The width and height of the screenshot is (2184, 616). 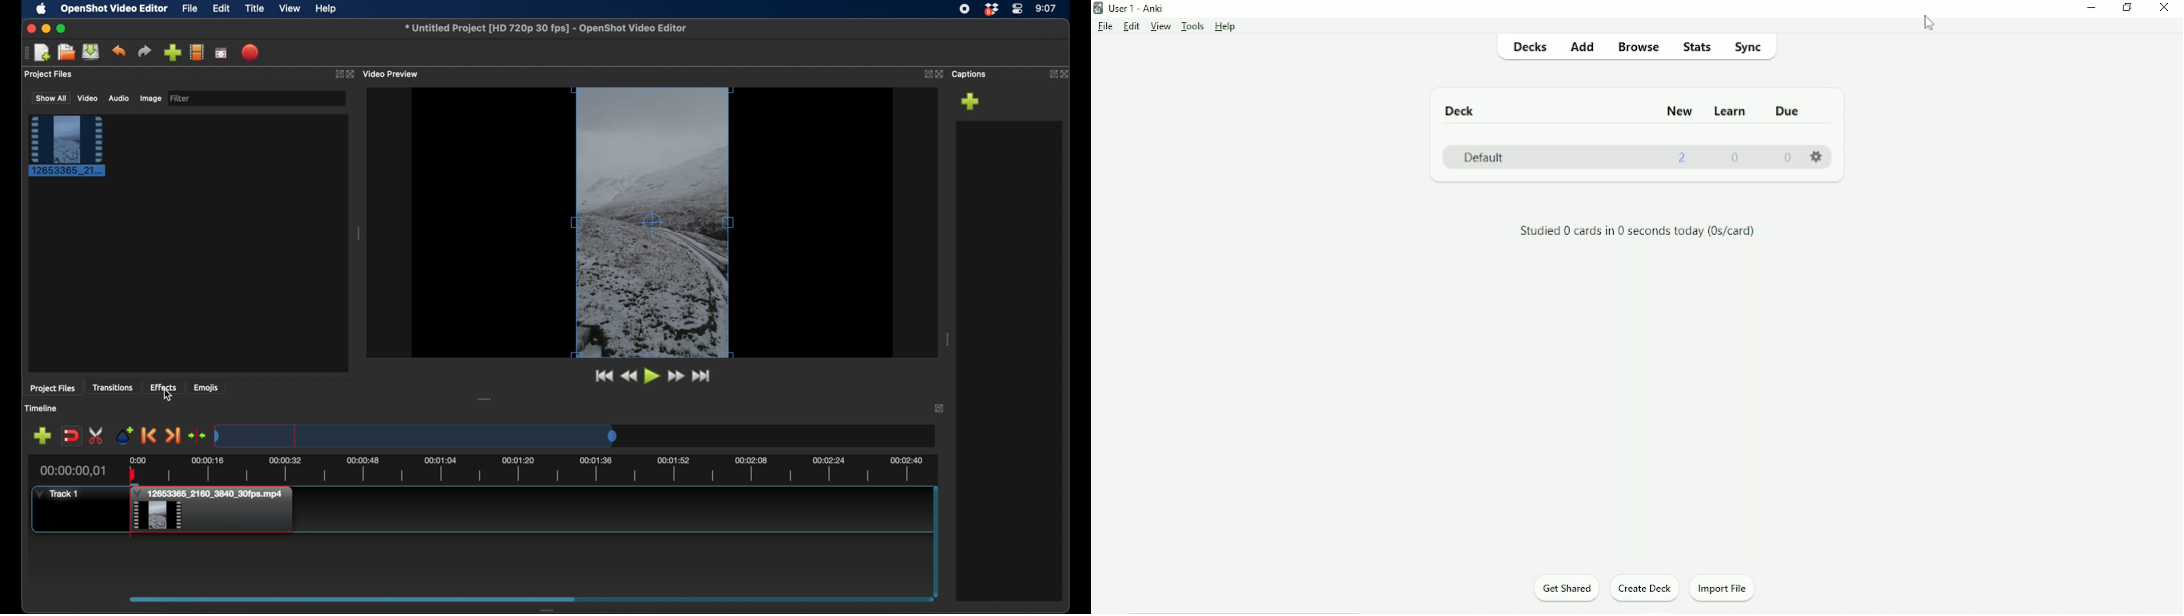 What do you see at coordinates (1732, 111) in the screenshot?
I see `Learn` at bounding box center [1732, 111].